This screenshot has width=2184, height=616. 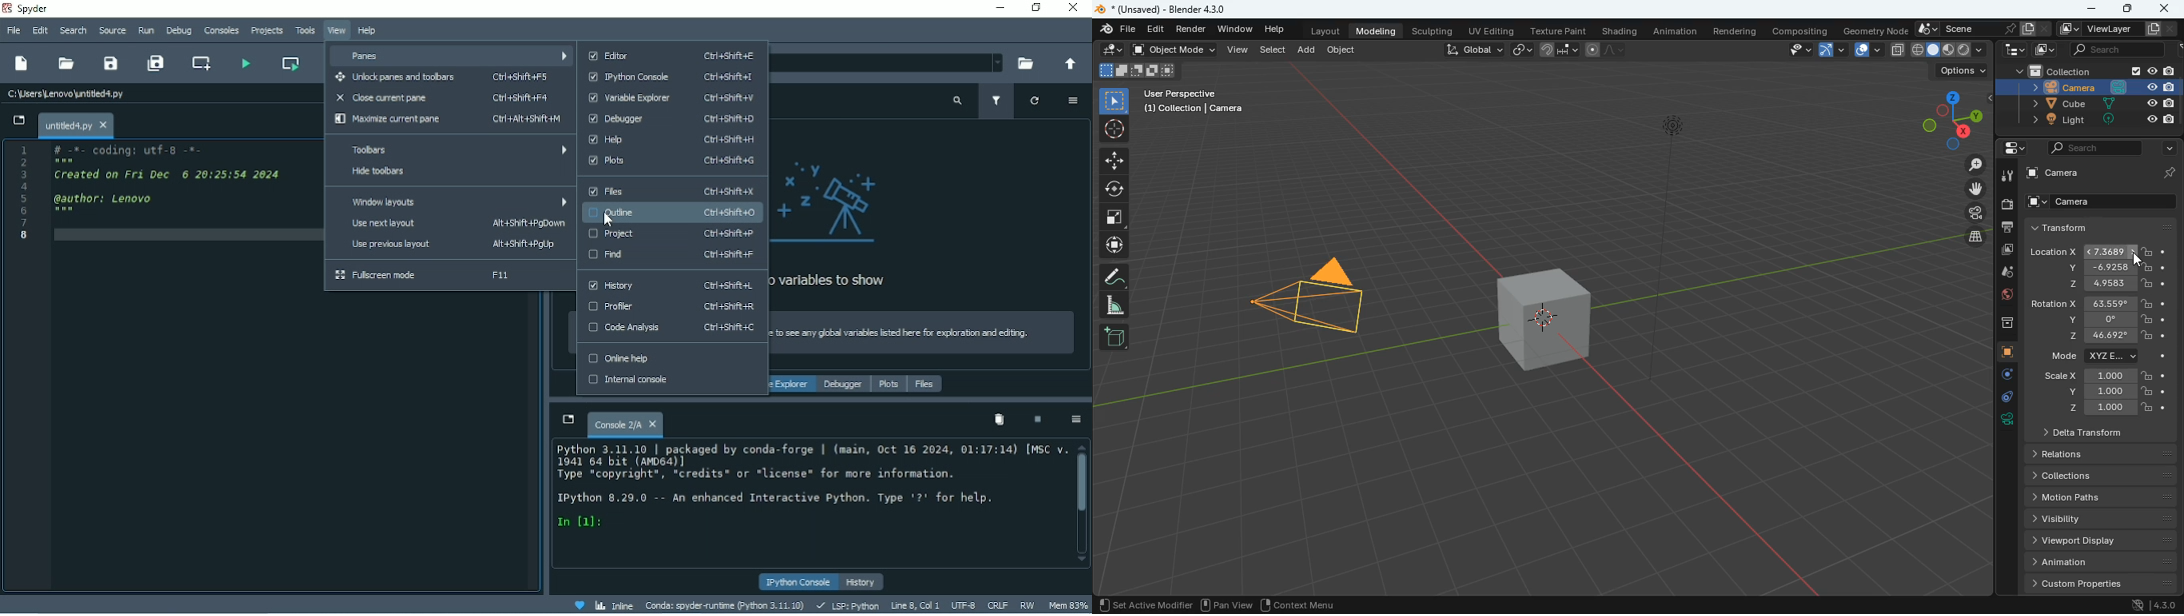 I want to click on rotation, so click(x=2004, y=421).